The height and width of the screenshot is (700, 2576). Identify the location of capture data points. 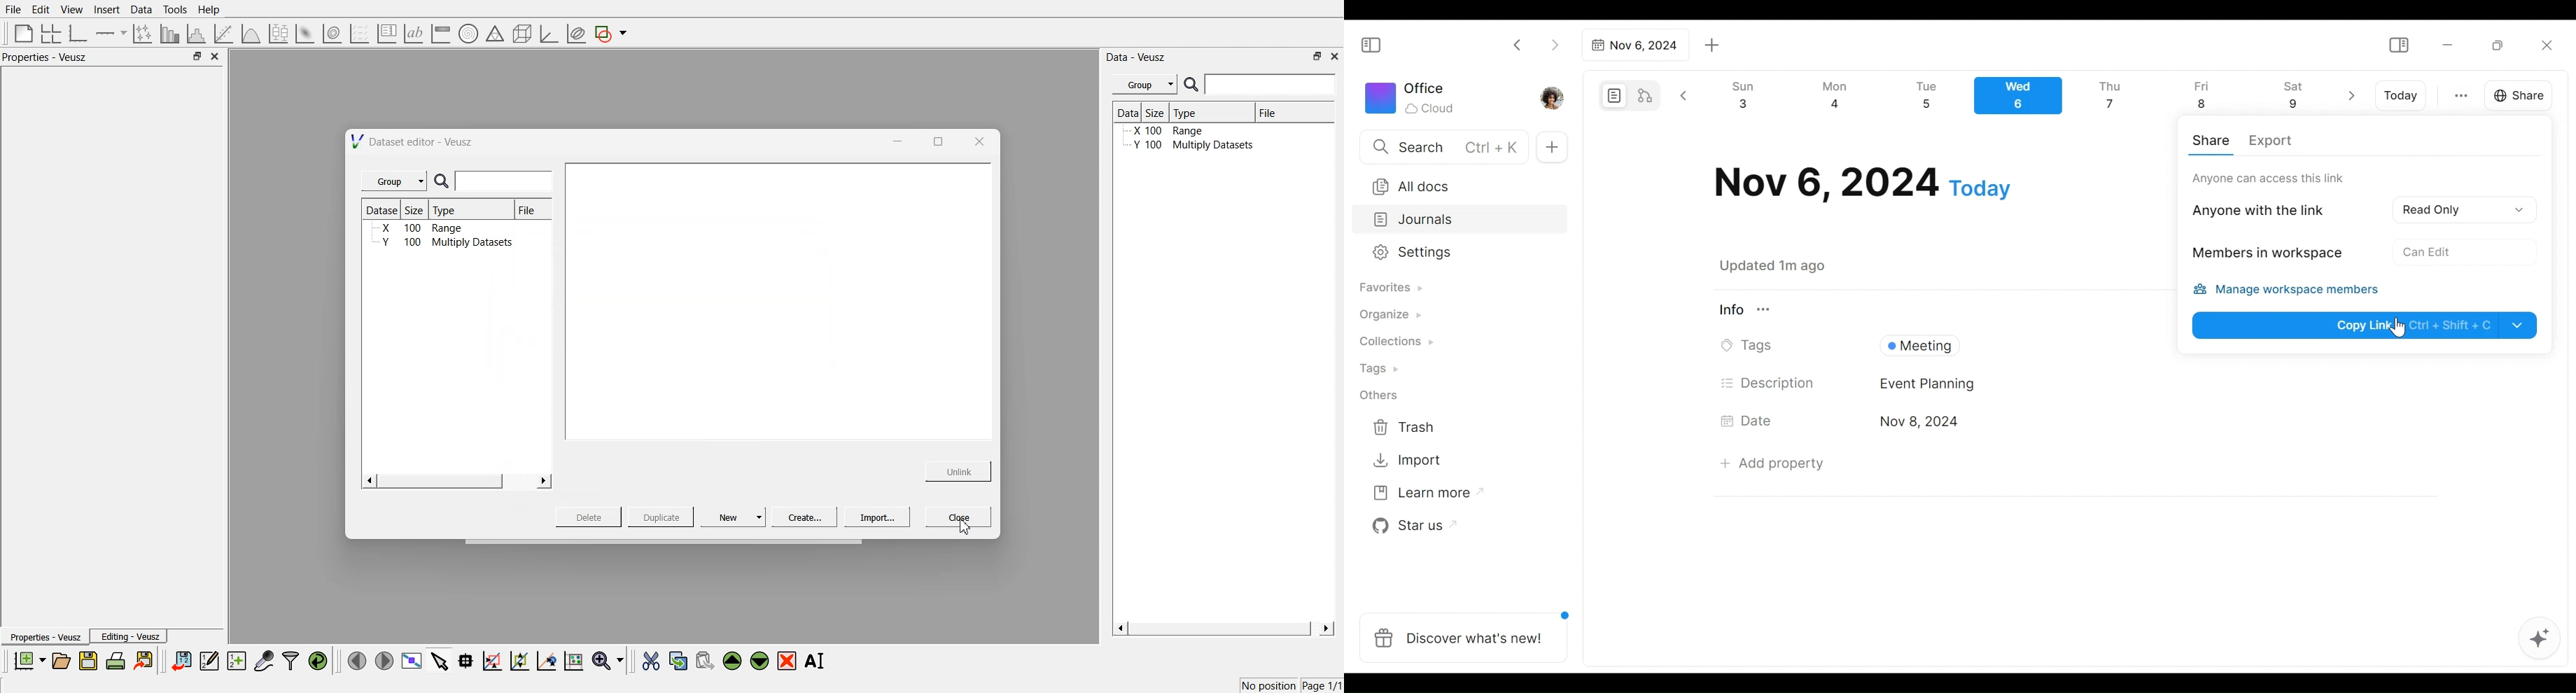
(265, 662).